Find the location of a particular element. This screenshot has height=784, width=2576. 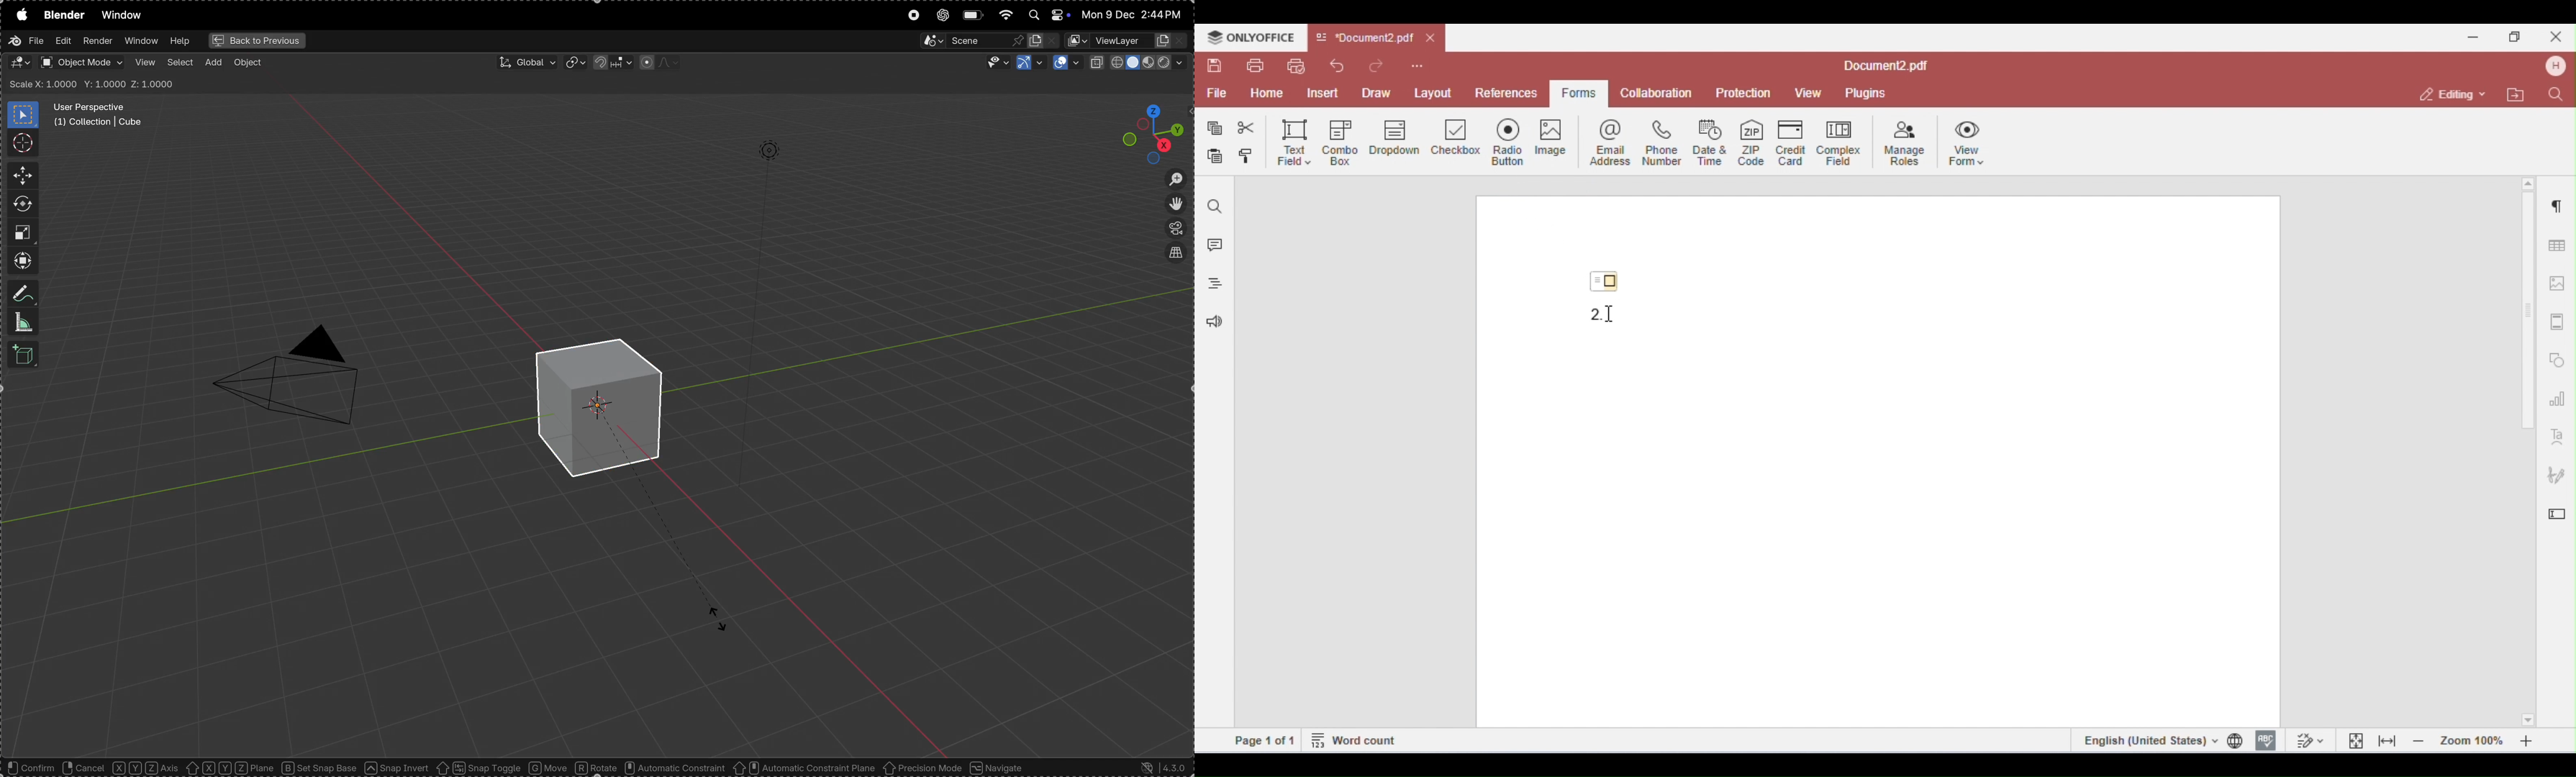

view is located at coordinates (145, 63).